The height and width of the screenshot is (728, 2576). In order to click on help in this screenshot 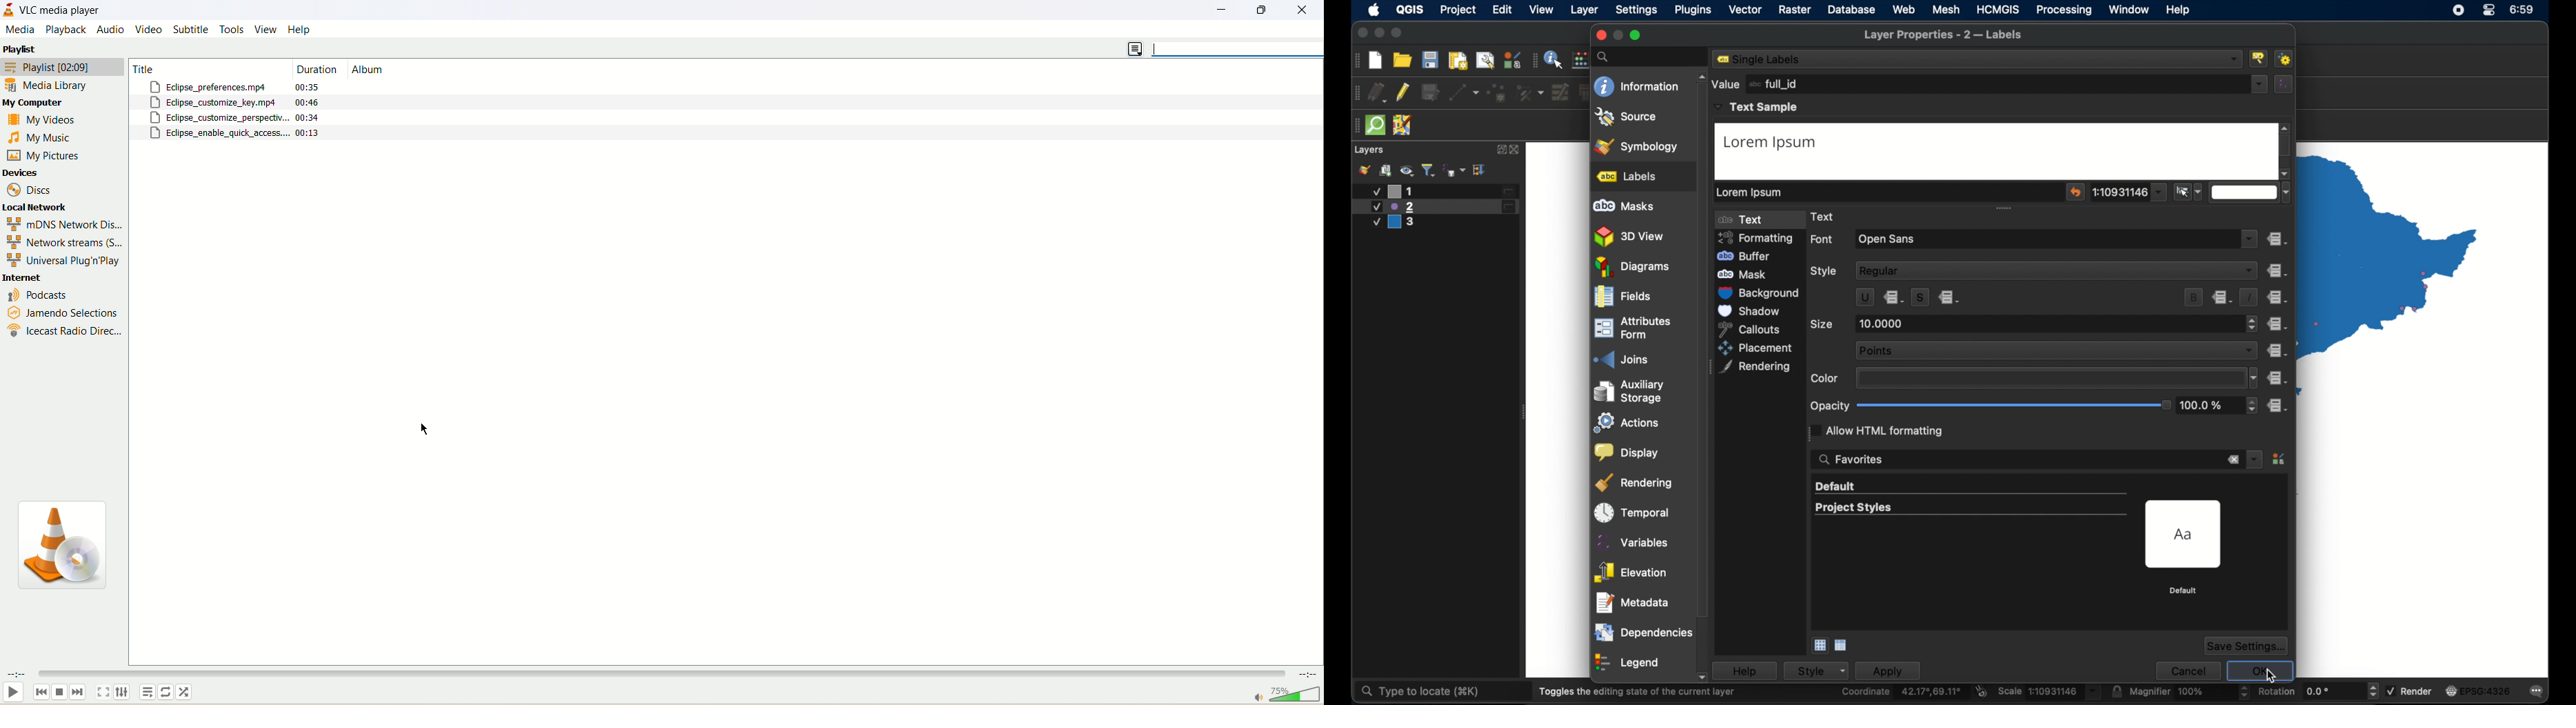, I will do `click(300, 28)`.